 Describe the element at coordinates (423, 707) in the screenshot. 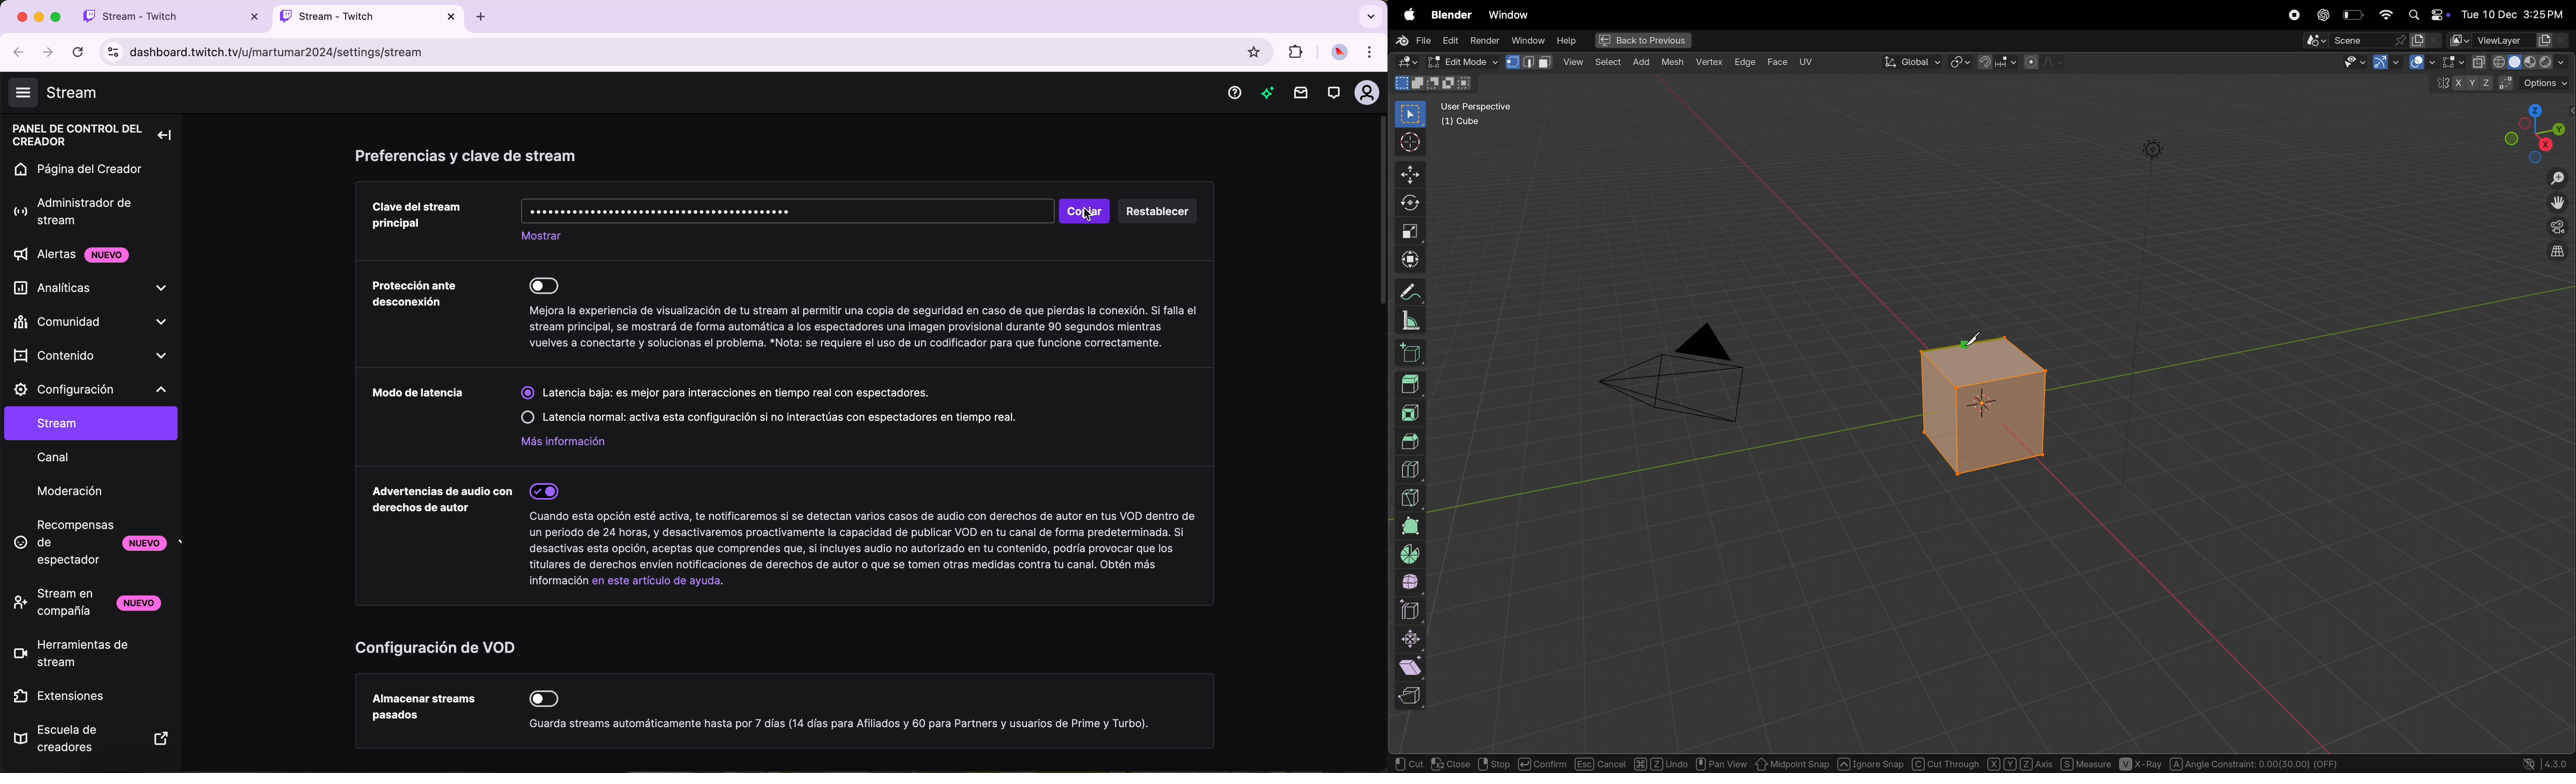

I see `store past broadcast` at that location.